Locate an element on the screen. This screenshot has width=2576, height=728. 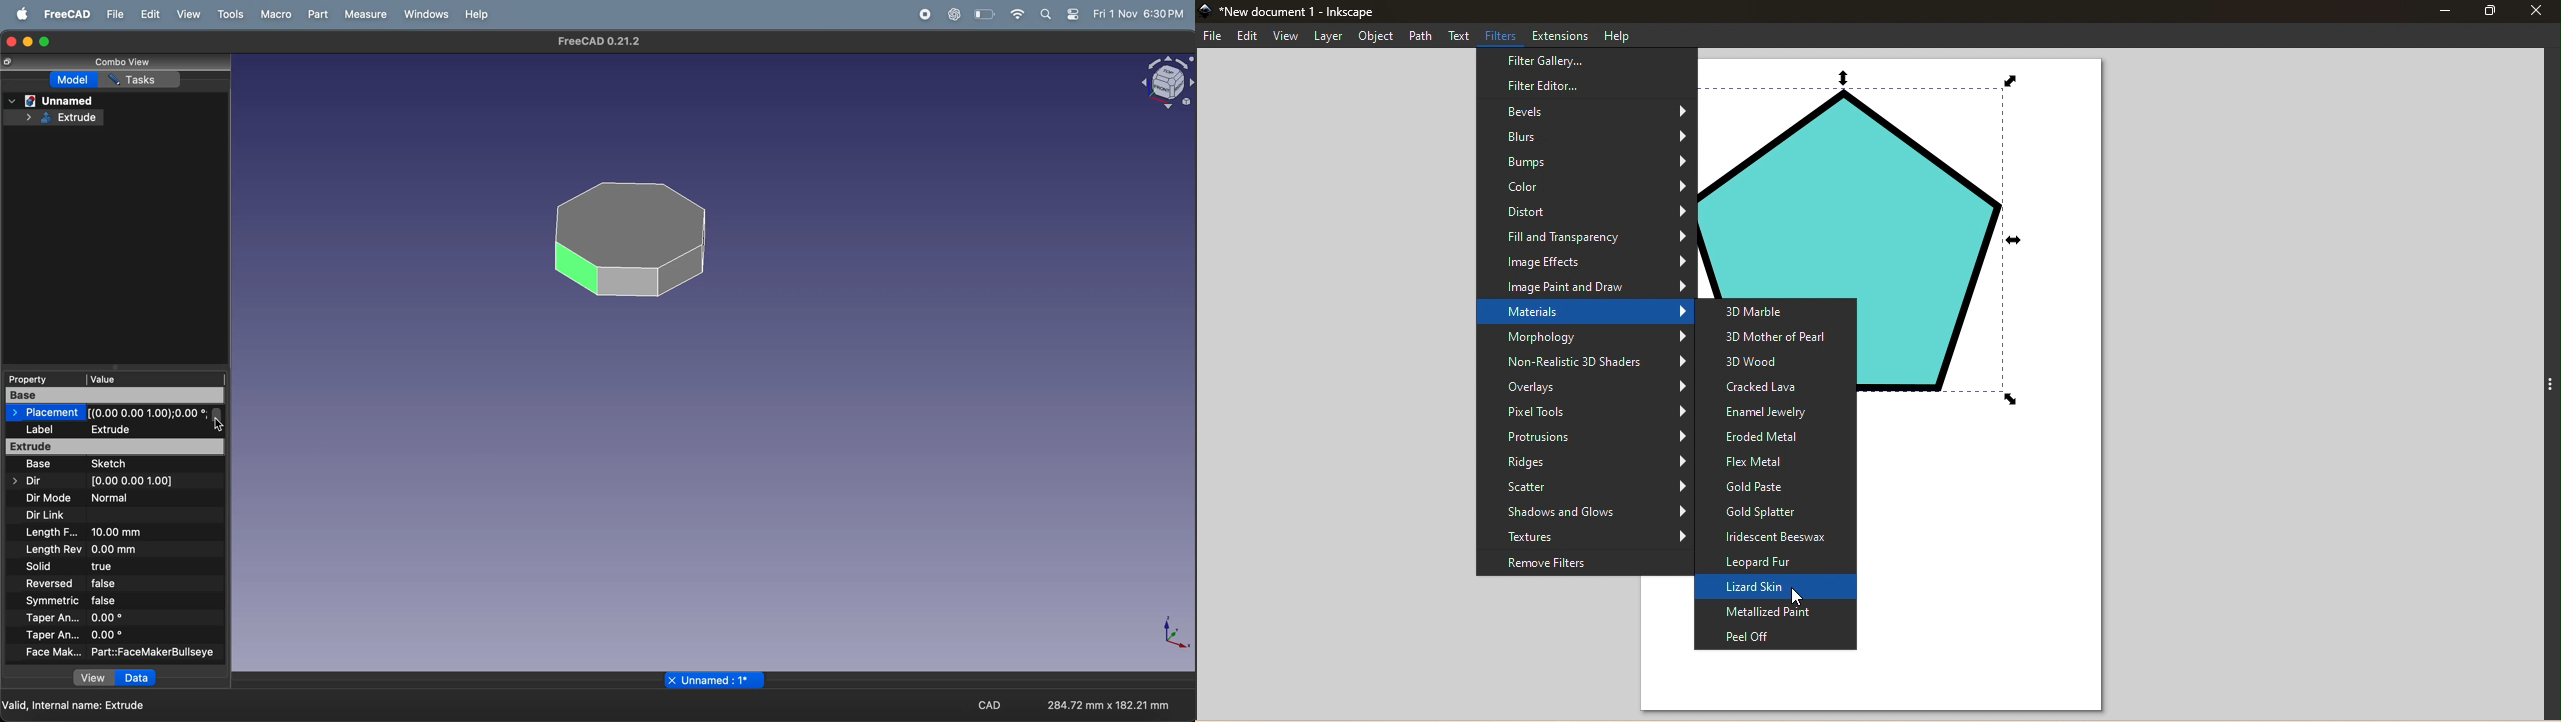
Scatter is located at coordinates (1585, 487).